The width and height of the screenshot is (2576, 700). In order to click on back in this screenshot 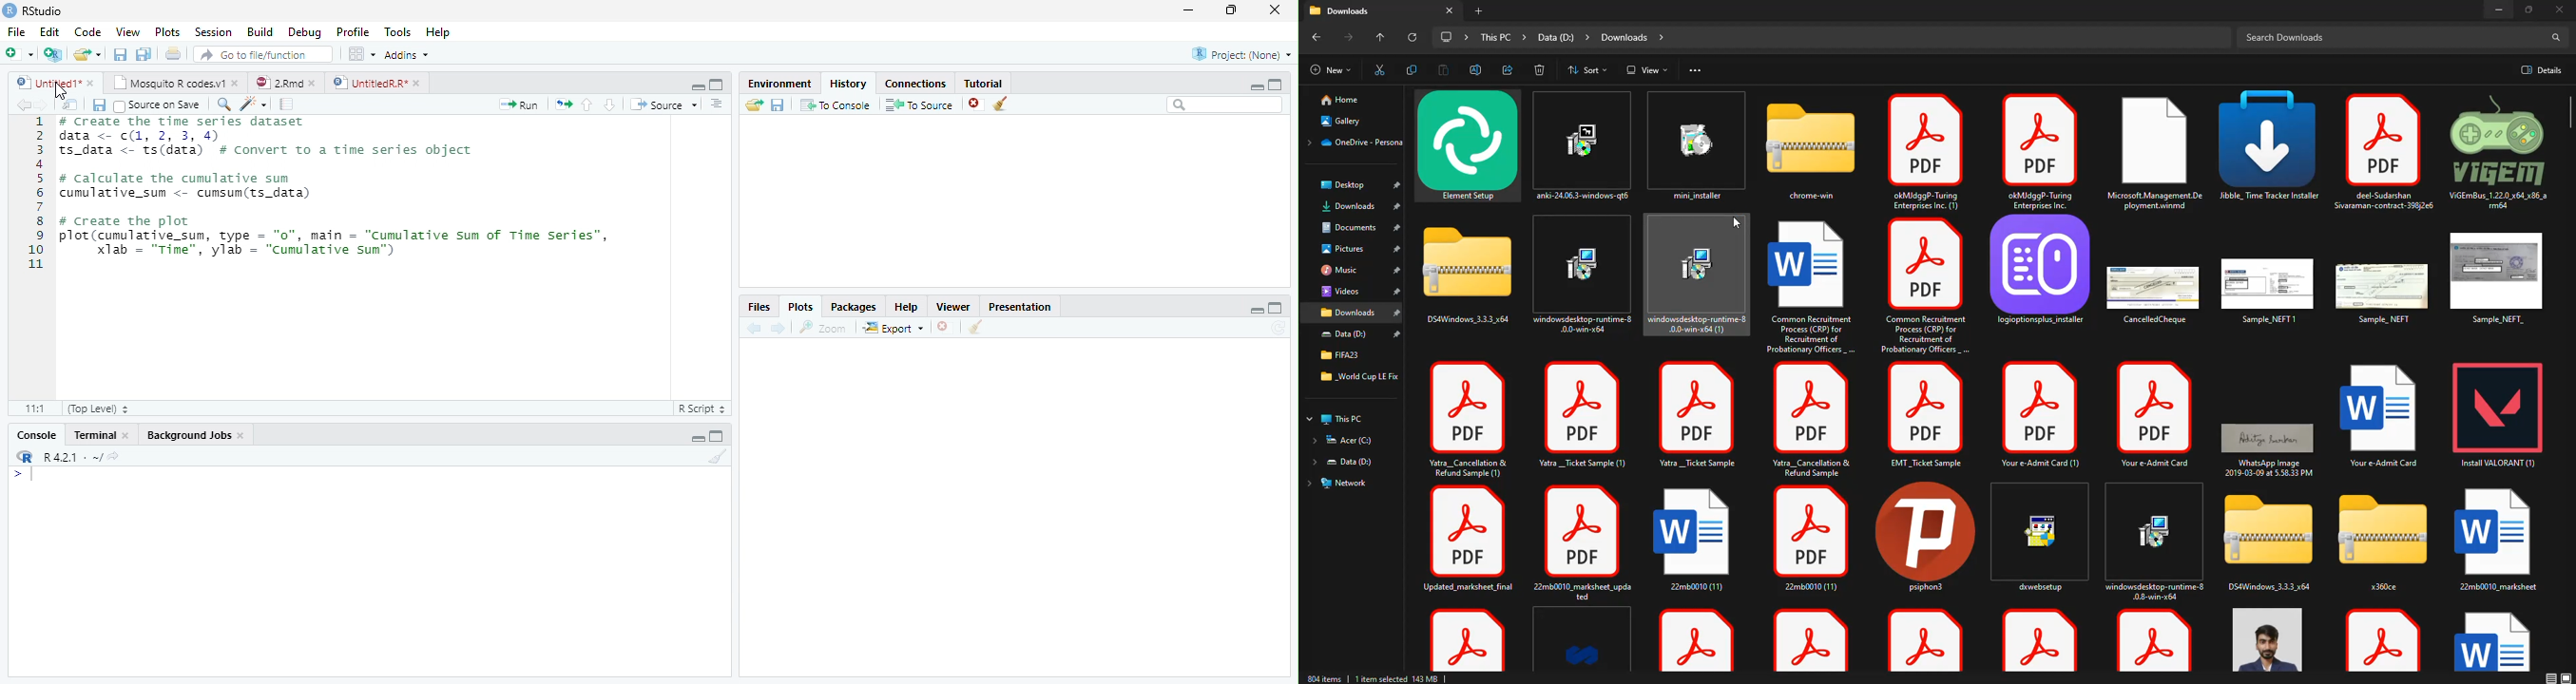, I will do `click(1319, 37)`.